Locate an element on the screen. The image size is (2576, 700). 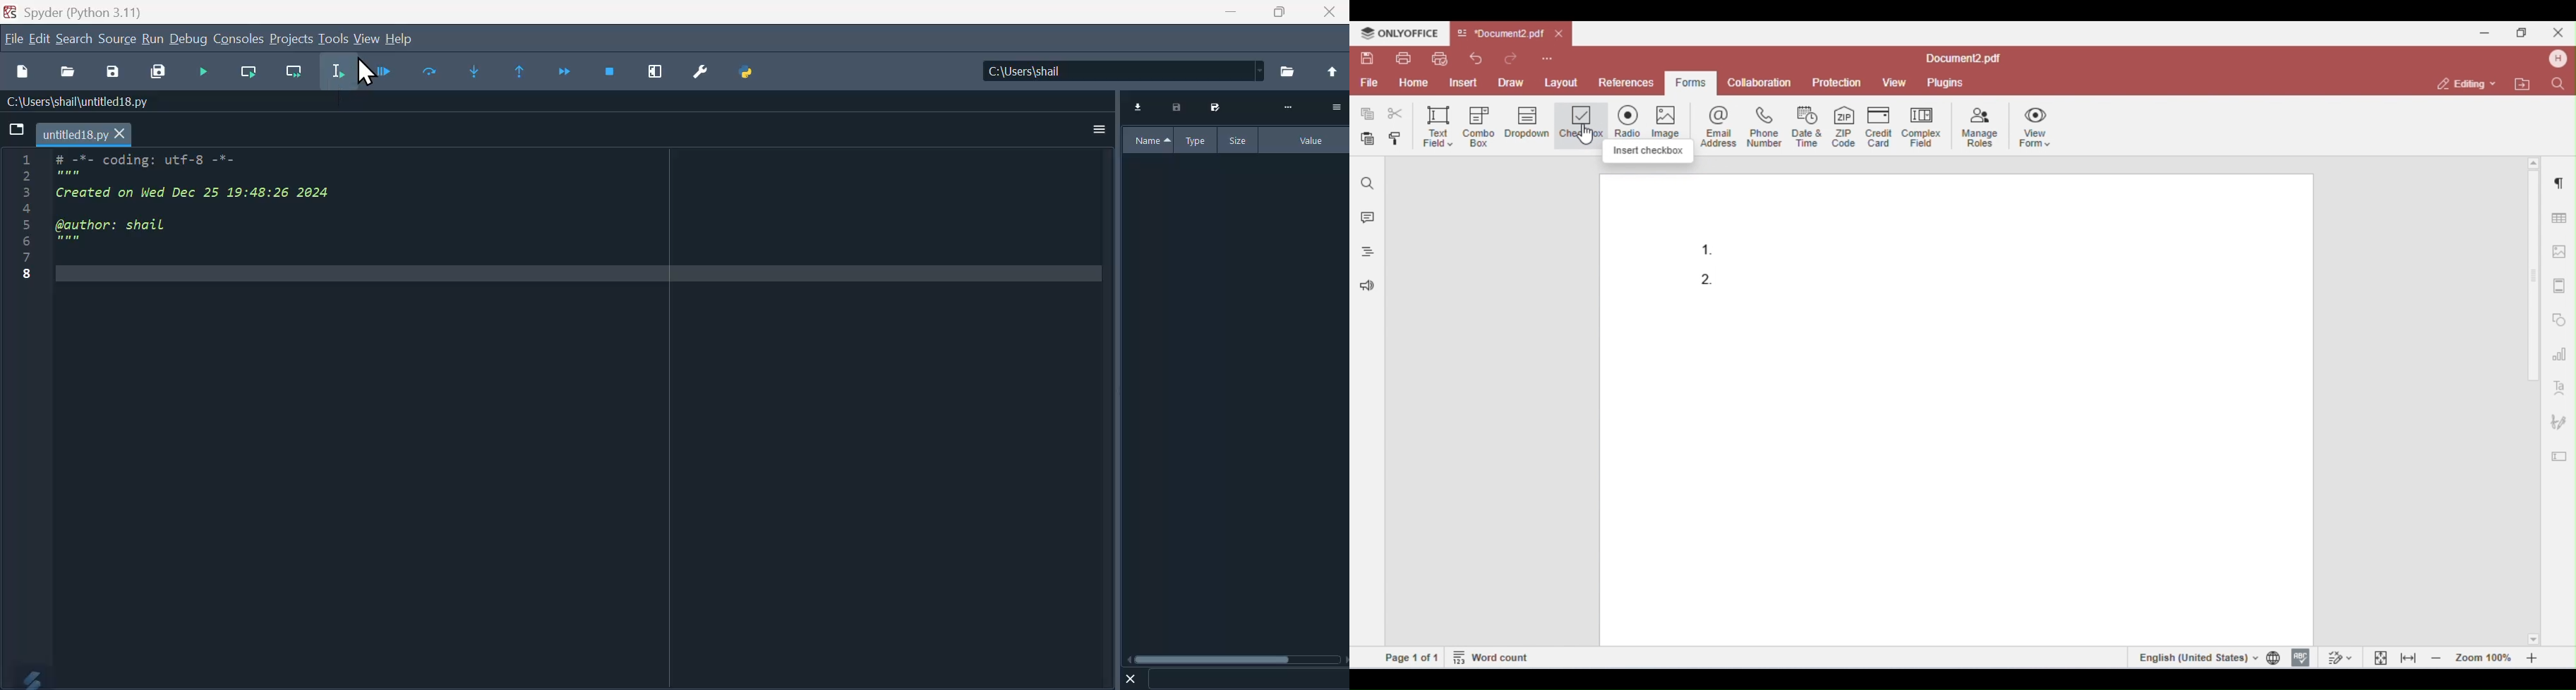
Run current cell is located at coordinates (248, 73).